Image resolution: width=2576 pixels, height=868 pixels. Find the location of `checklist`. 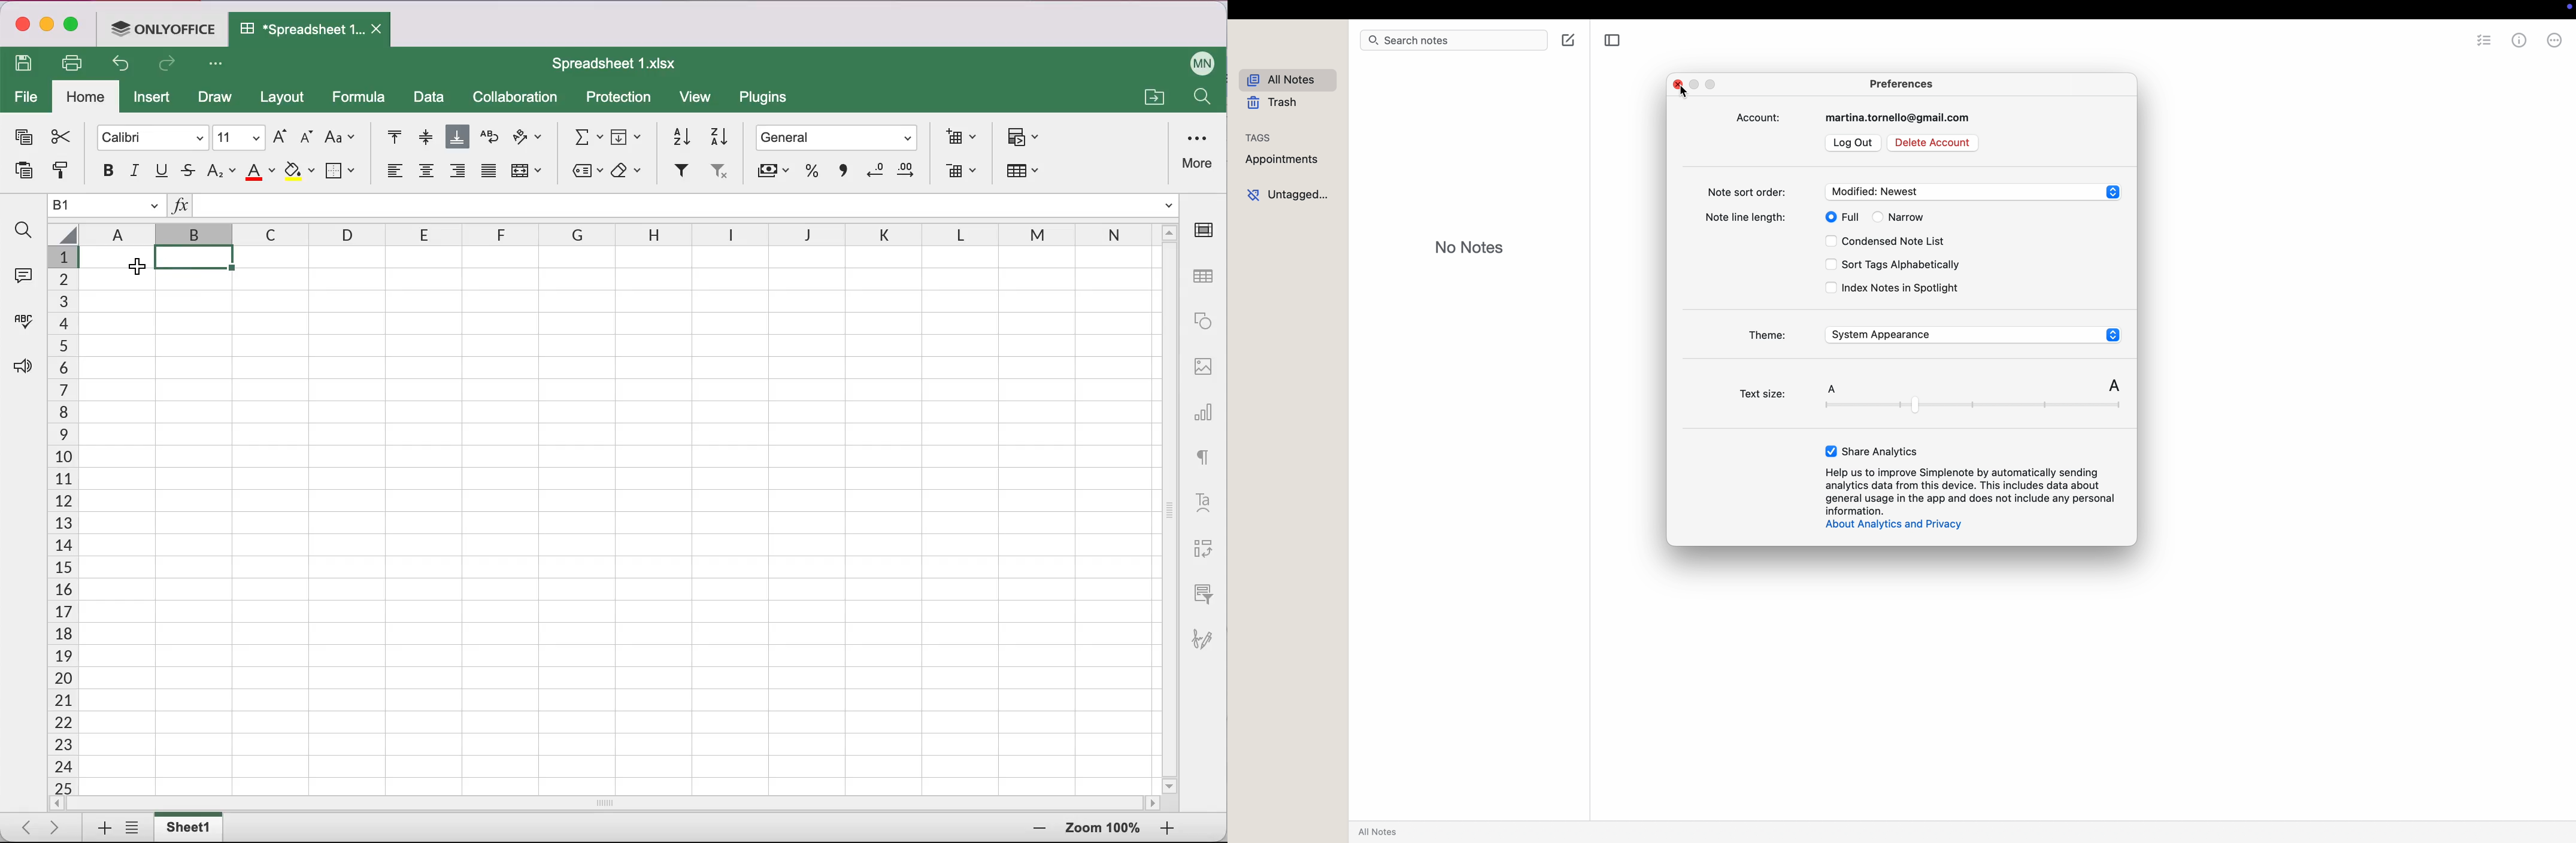

checklist is located at coordinates (2482, 43).